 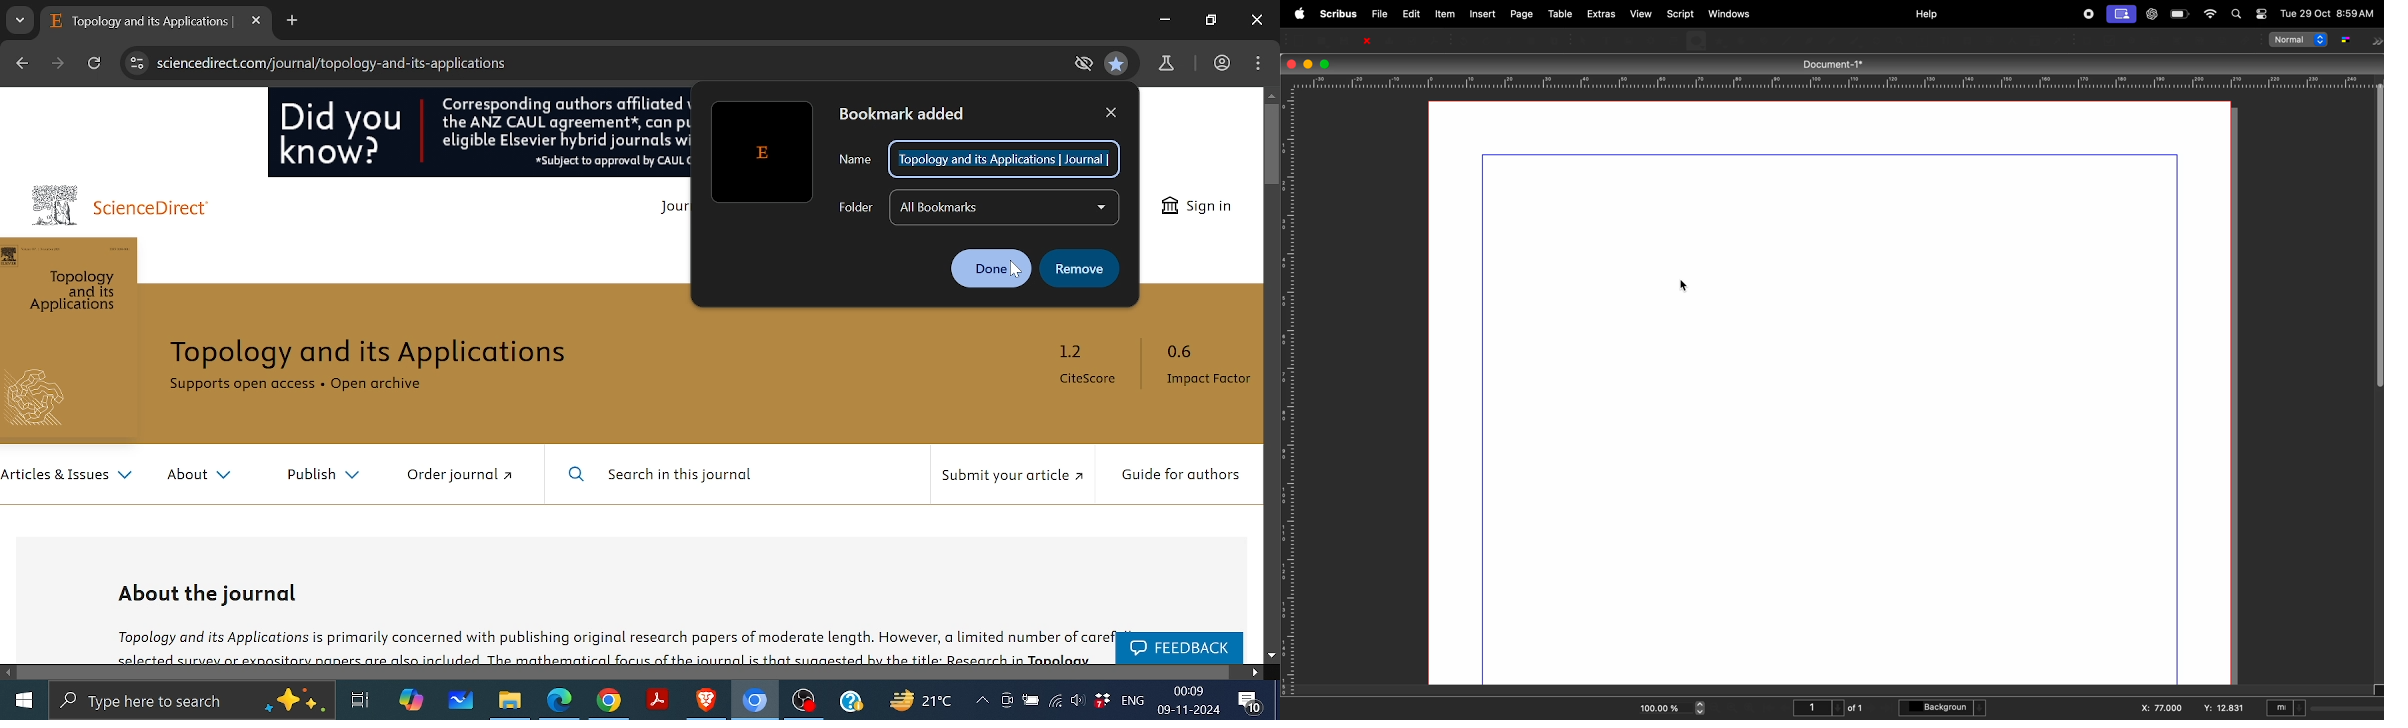 What do you see at coordinates (2374, 255) in the screenshot?
I see `verticle sidebar` at bounding box center [2374, 255].